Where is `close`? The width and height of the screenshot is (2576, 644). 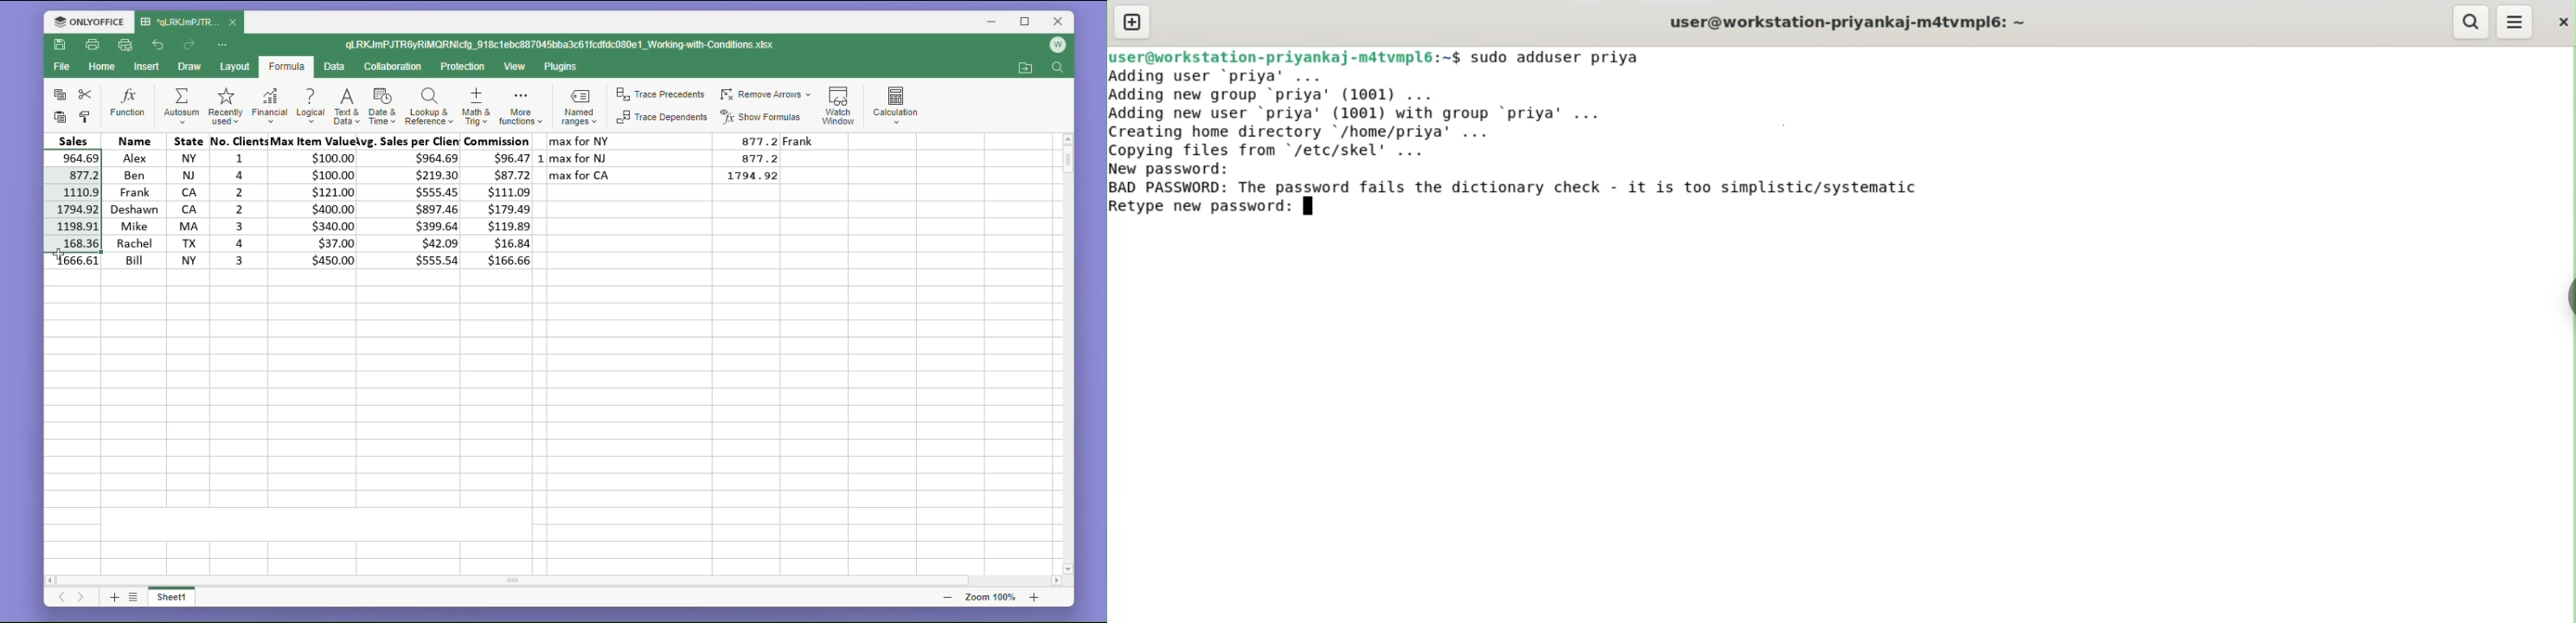
close is located at coordinates (2562, 18).